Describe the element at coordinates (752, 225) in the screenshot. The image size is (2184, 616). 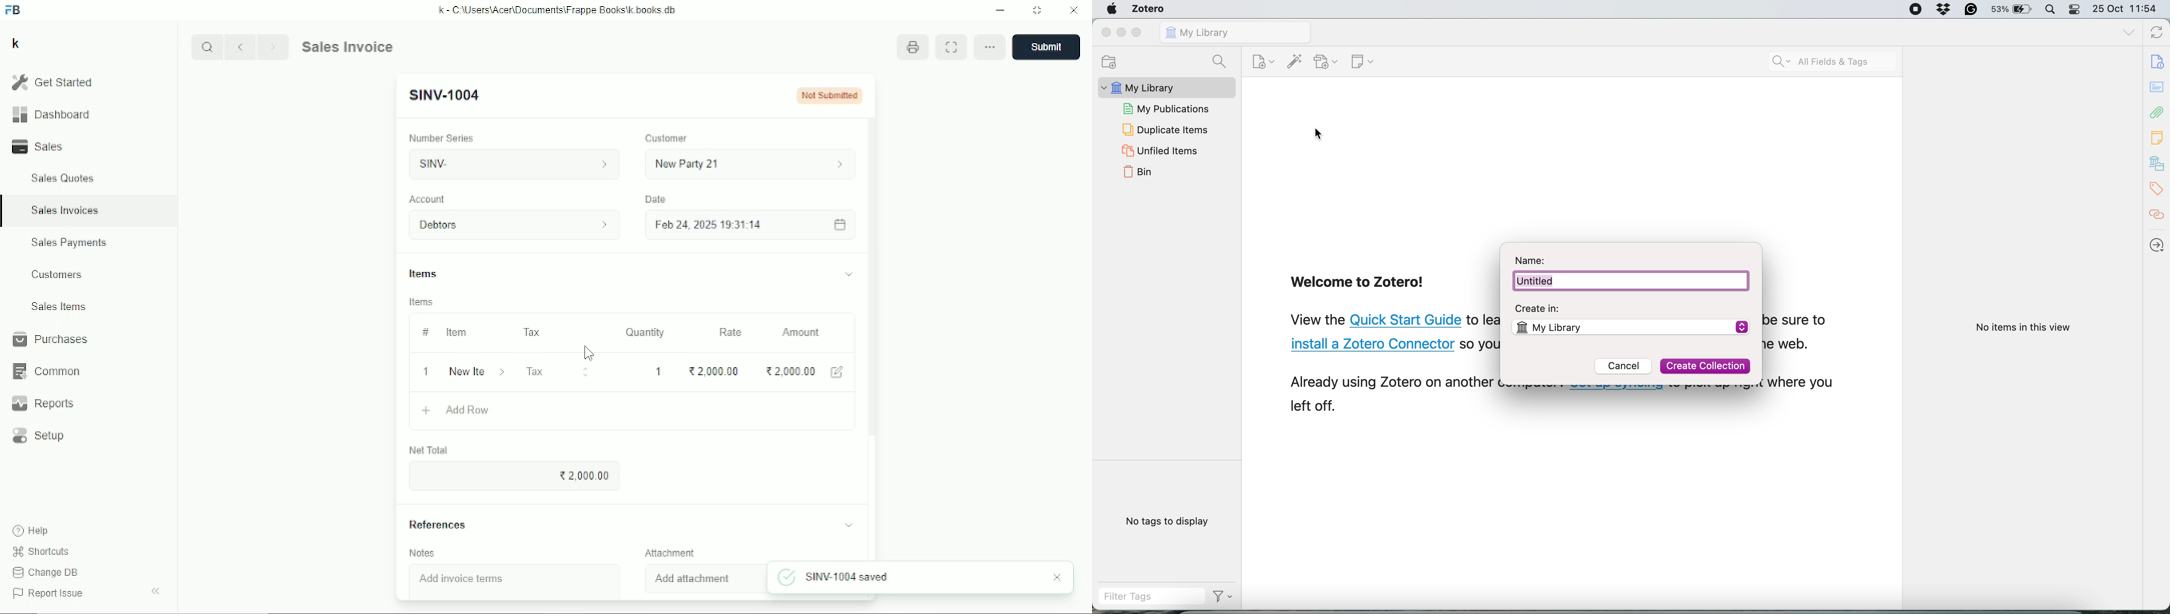
I see `Feb 24, 2025 19:31:14` at that location.